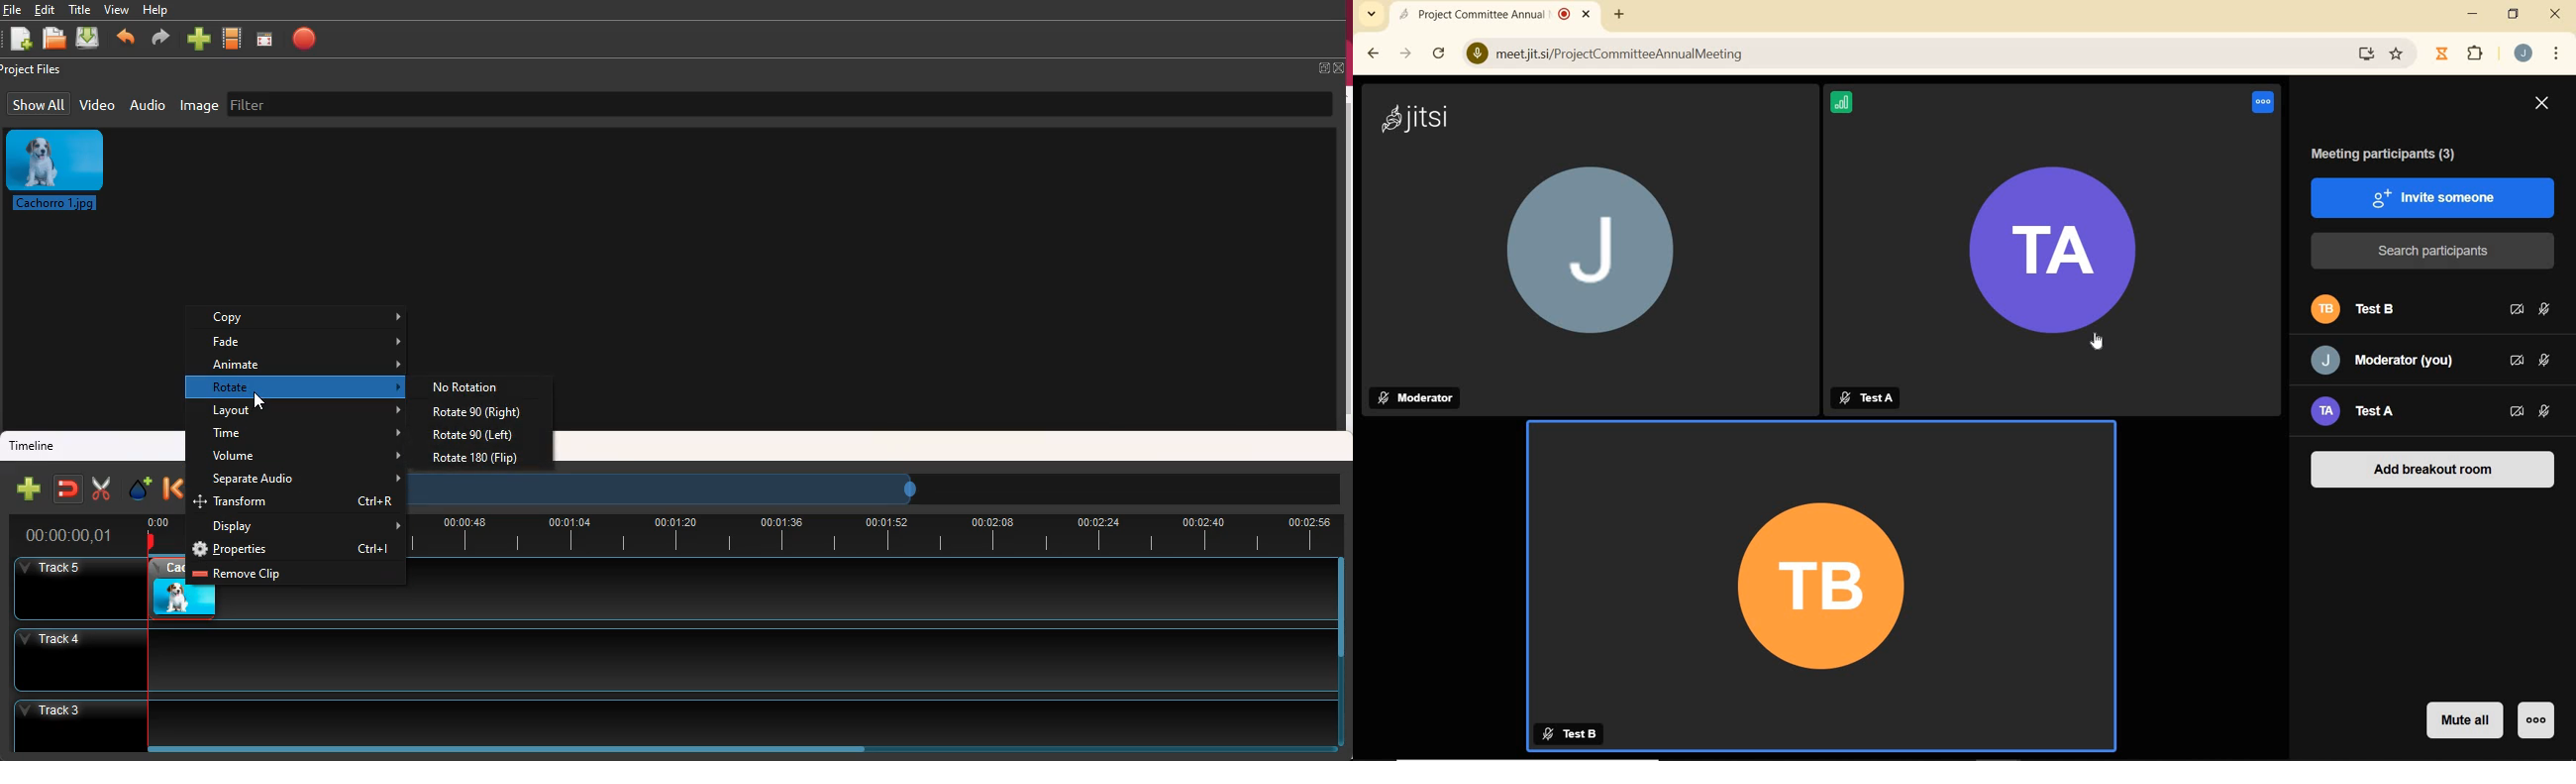 This screenshot has width=2576, height=784. What do you see at coordinates (262, 404) in the screenshot?
I see `cursor` at bounding box center [262, 404].